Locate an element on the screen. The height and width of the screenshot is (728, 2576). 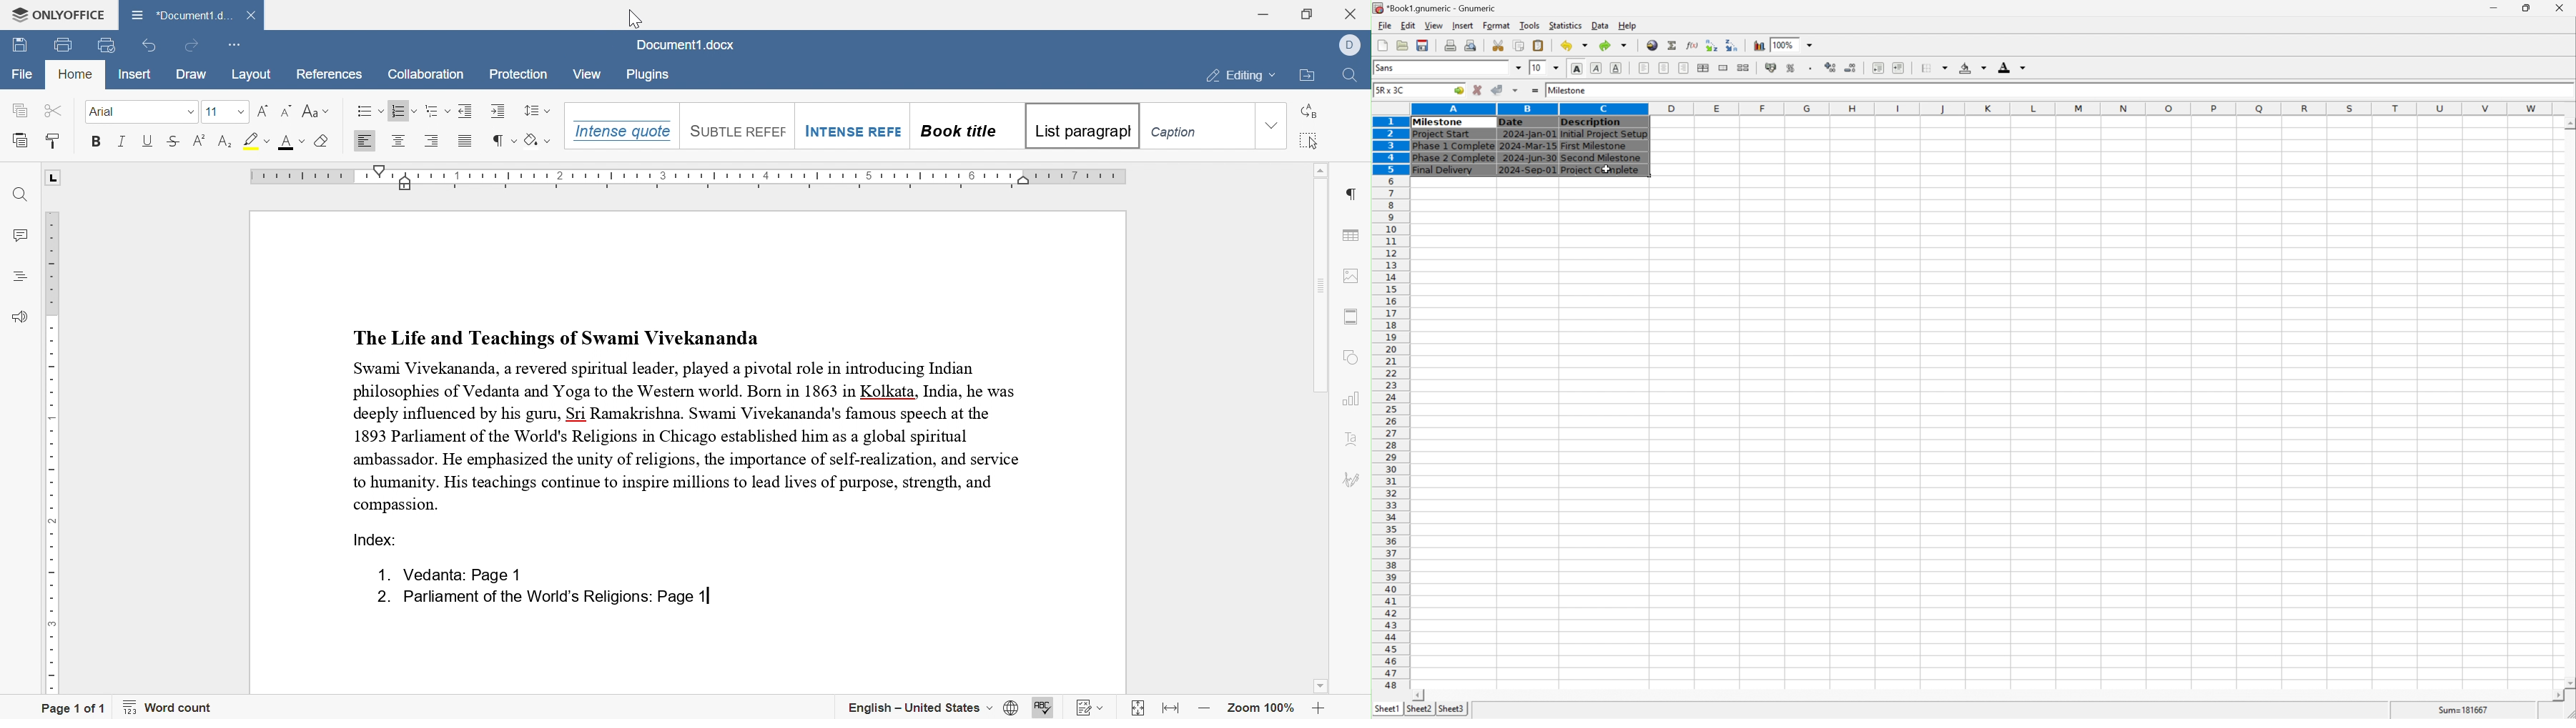
scroll down is located at coordinates (1320, 685).